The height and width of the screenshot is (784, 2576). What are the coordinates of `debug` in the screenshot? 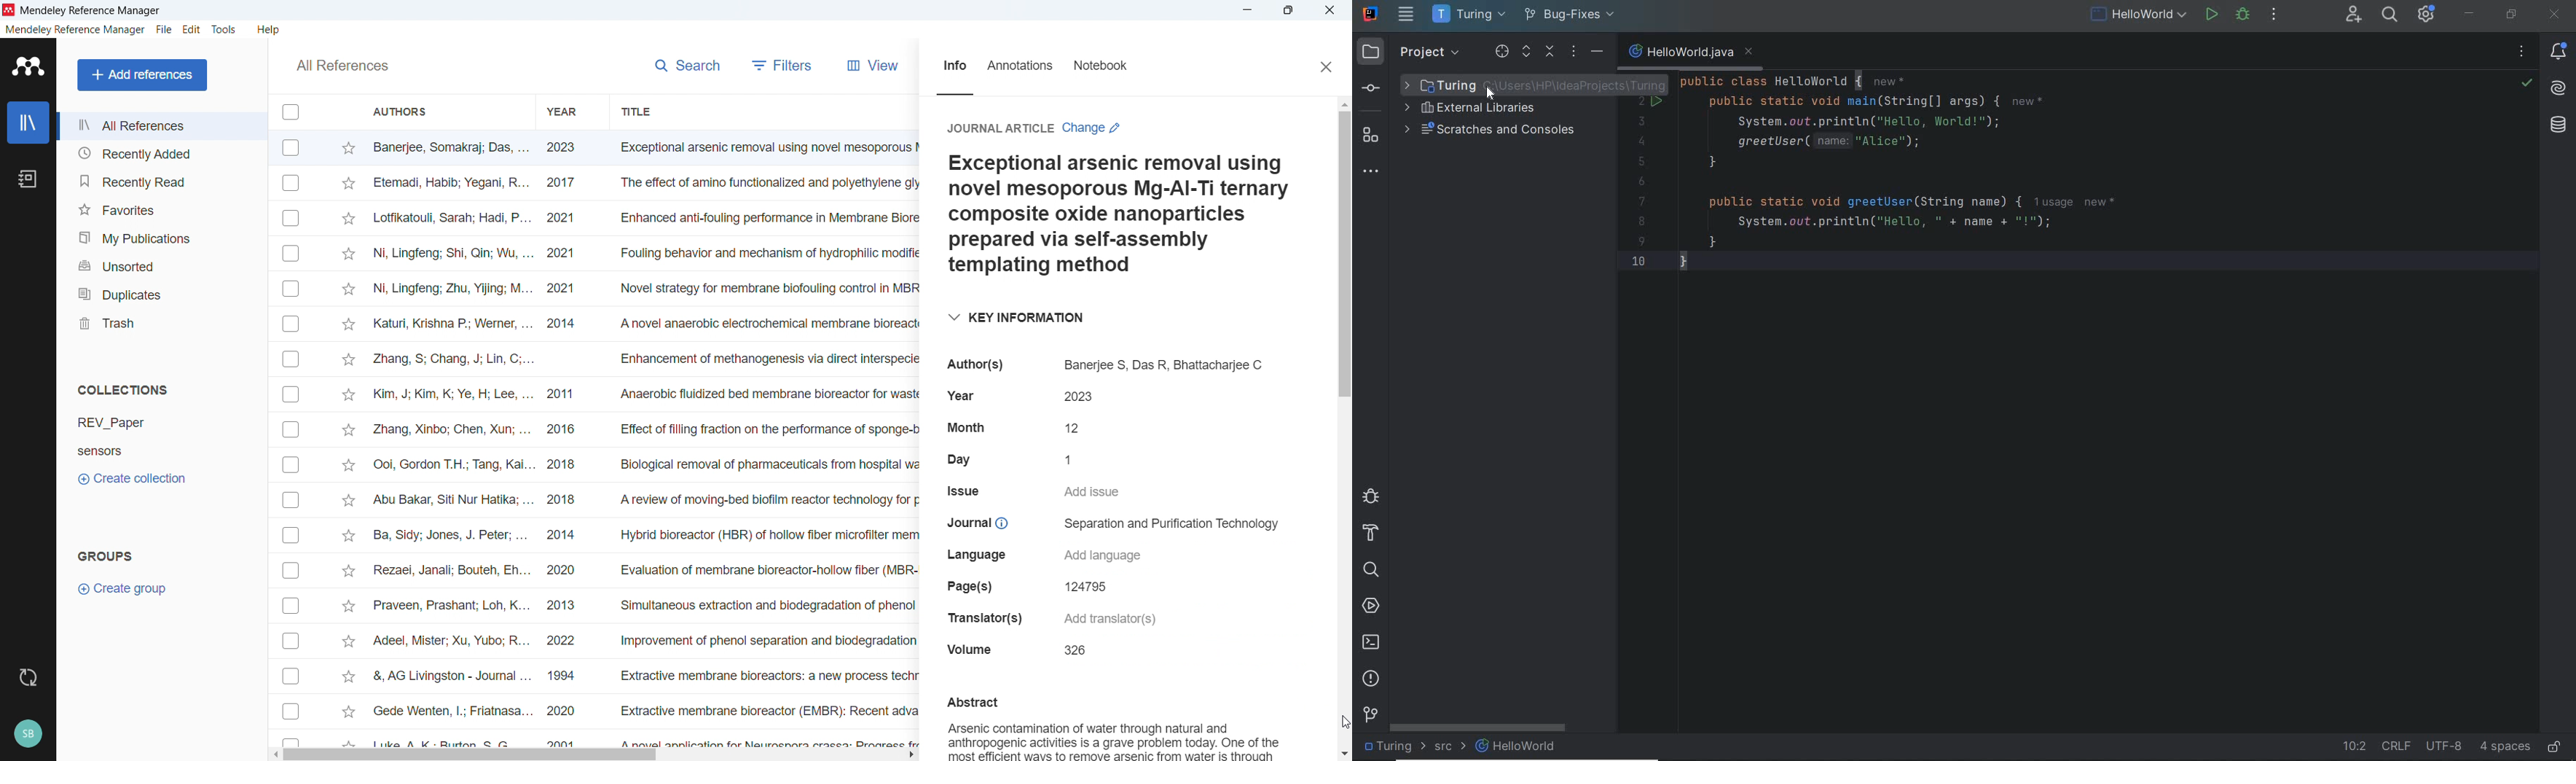 It's located at (1370, 496).